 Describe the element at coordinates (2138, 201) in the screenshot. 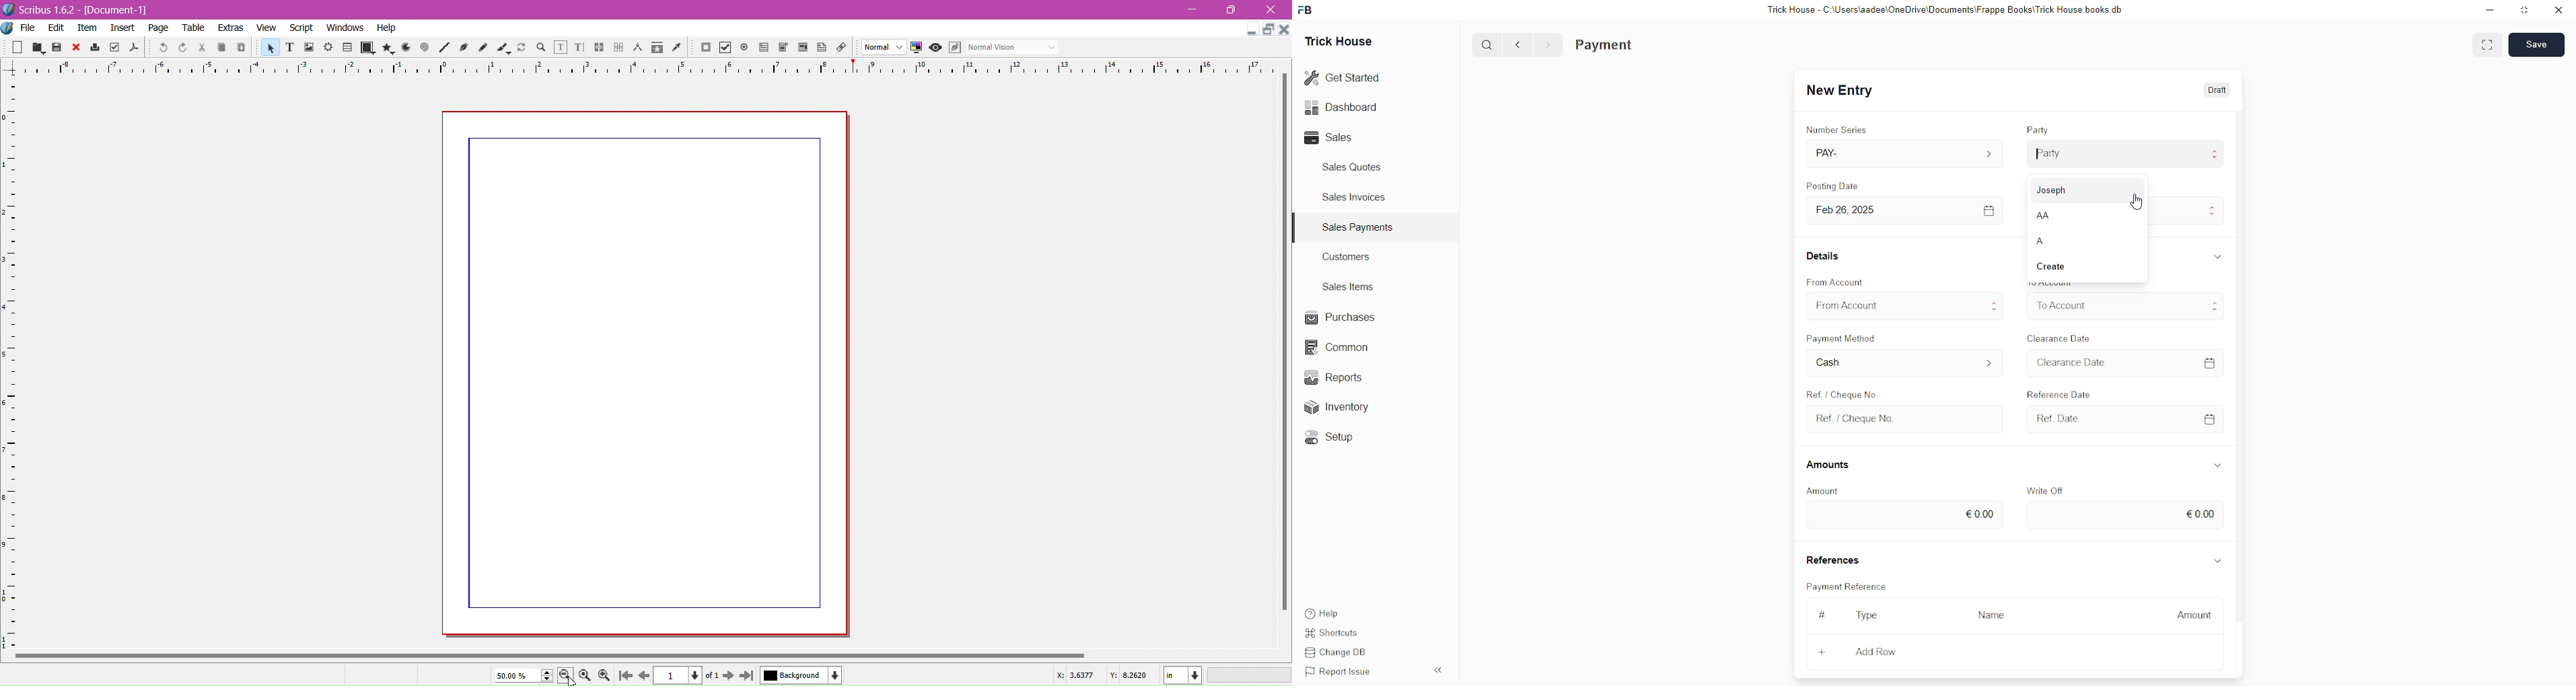

I see `cursor` at that location.